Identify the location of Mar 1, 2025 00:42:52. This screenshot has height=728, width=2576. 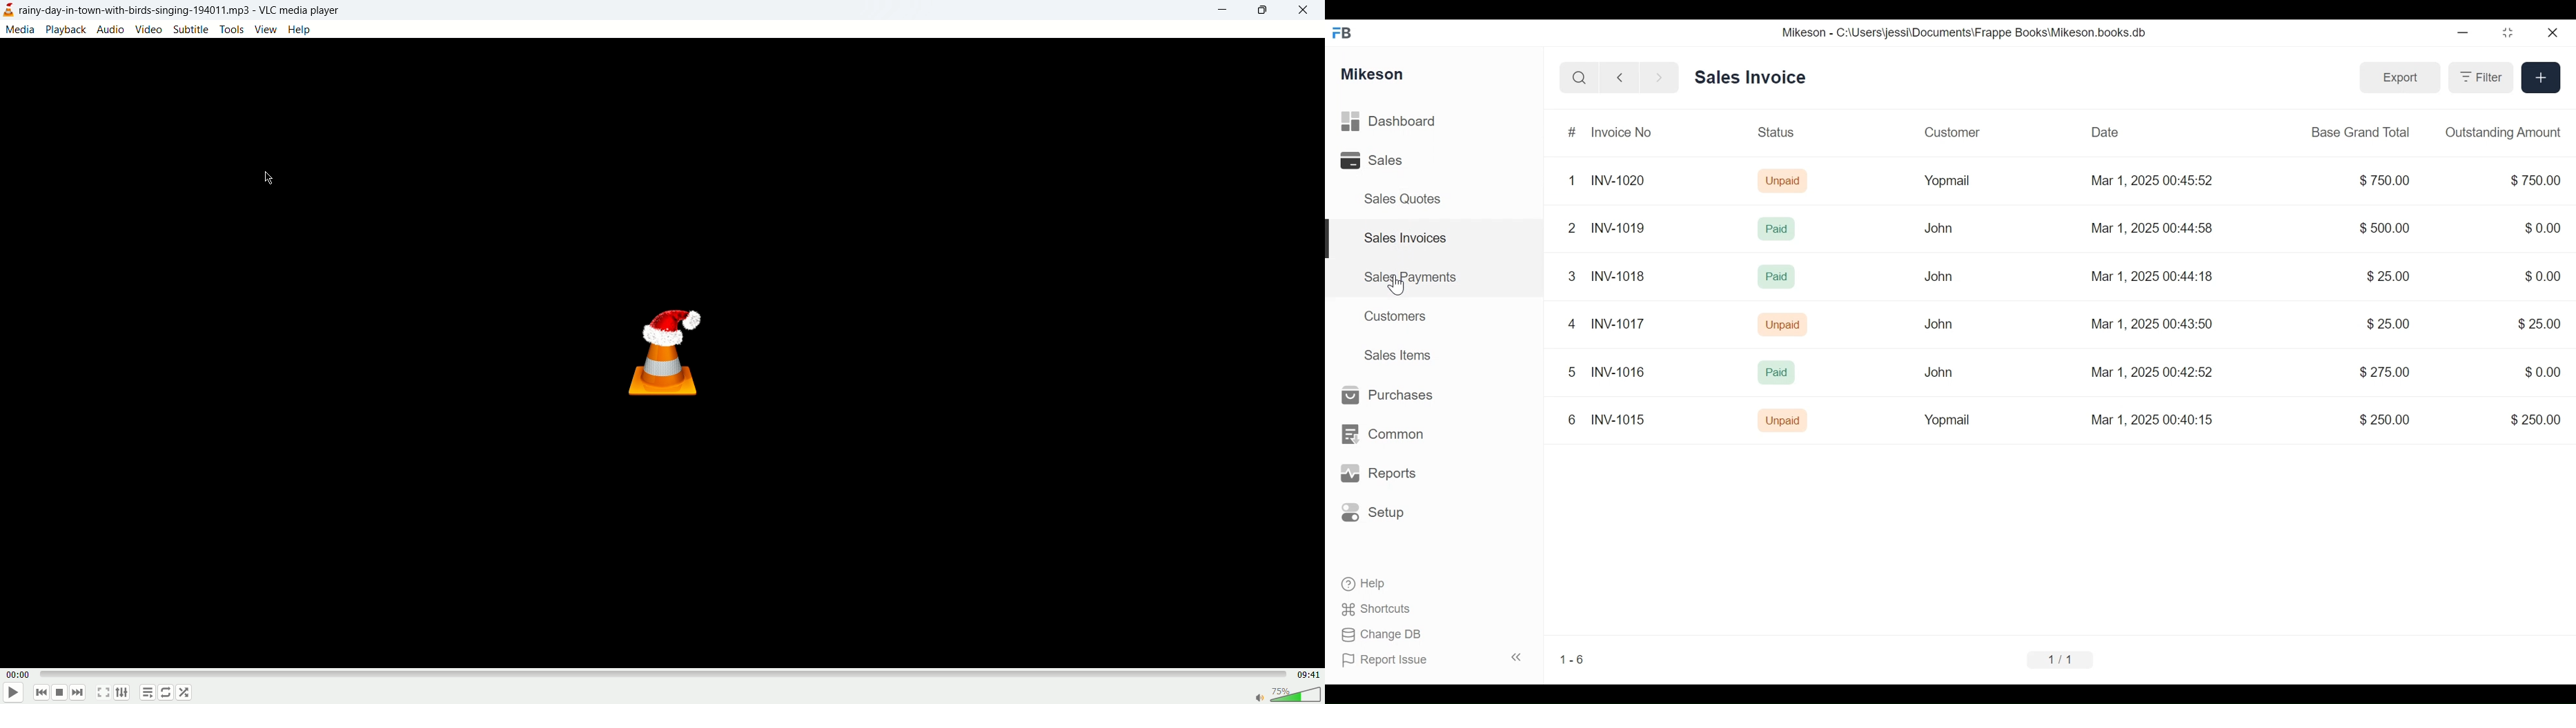
(2155, 372).